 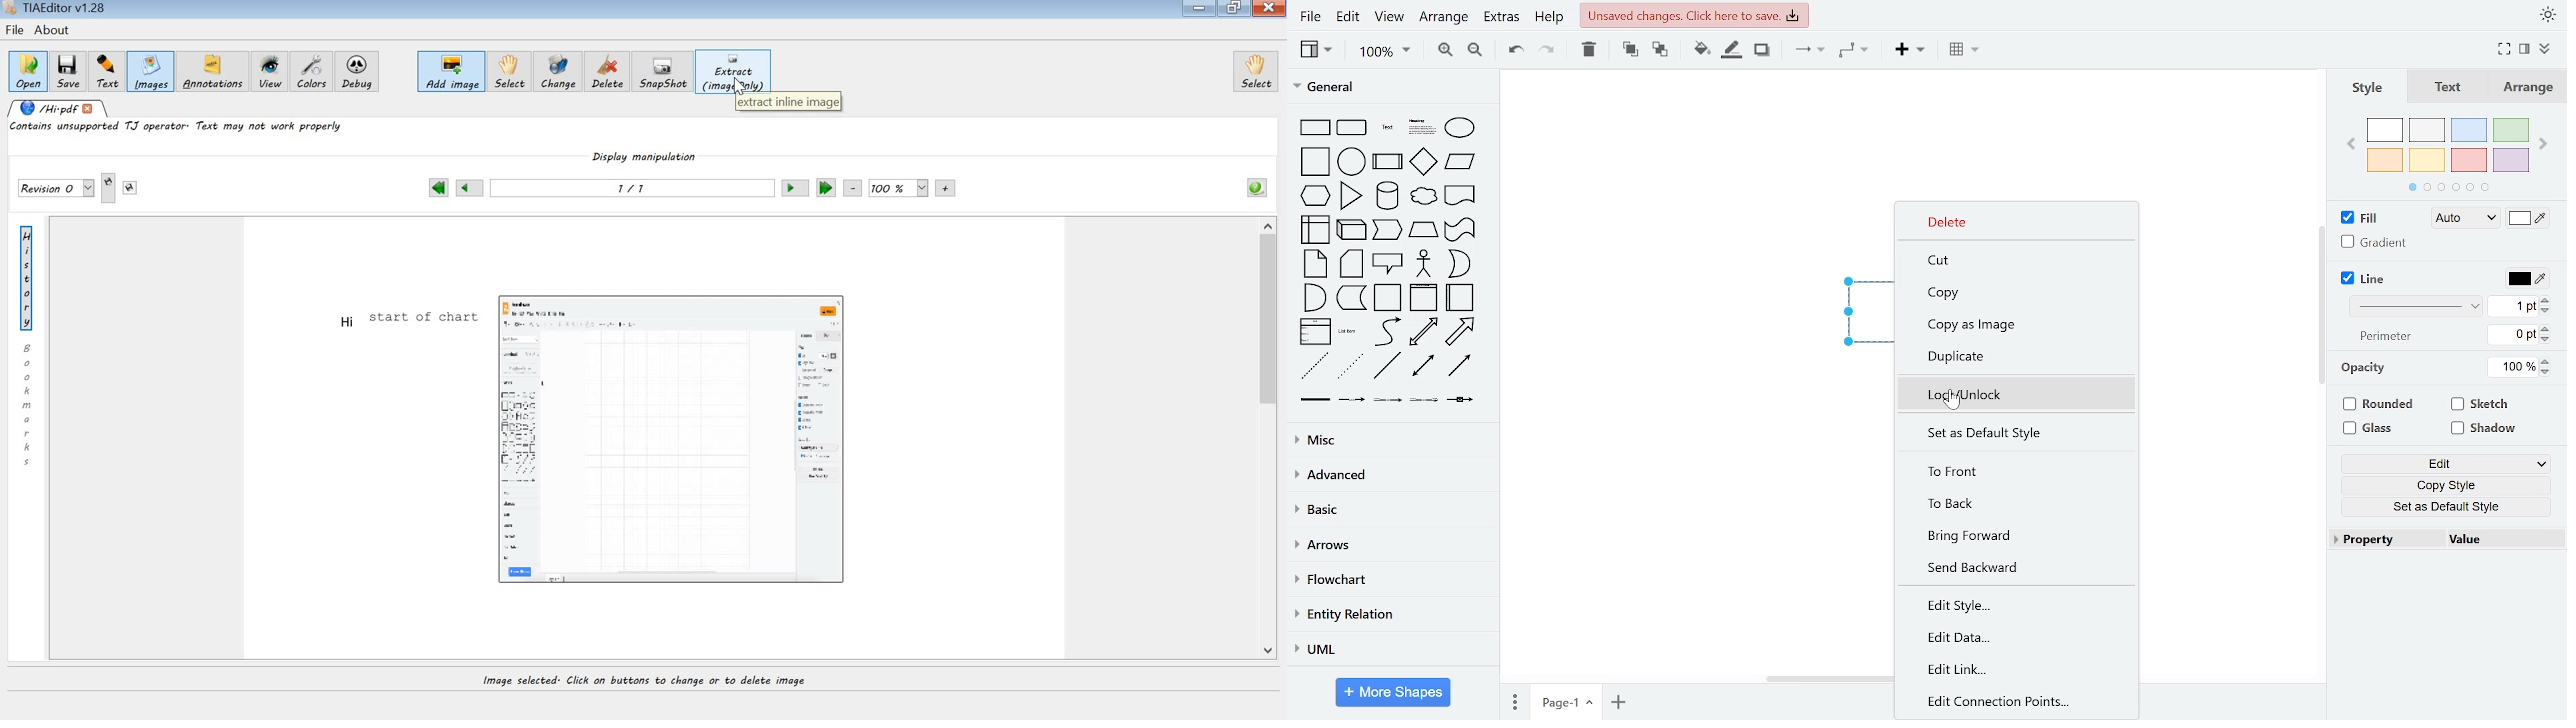 What do you see at coordinates (1352, 128) in the screenshot?
I see `rounded rectangle` at bounding box center [1352, 128].